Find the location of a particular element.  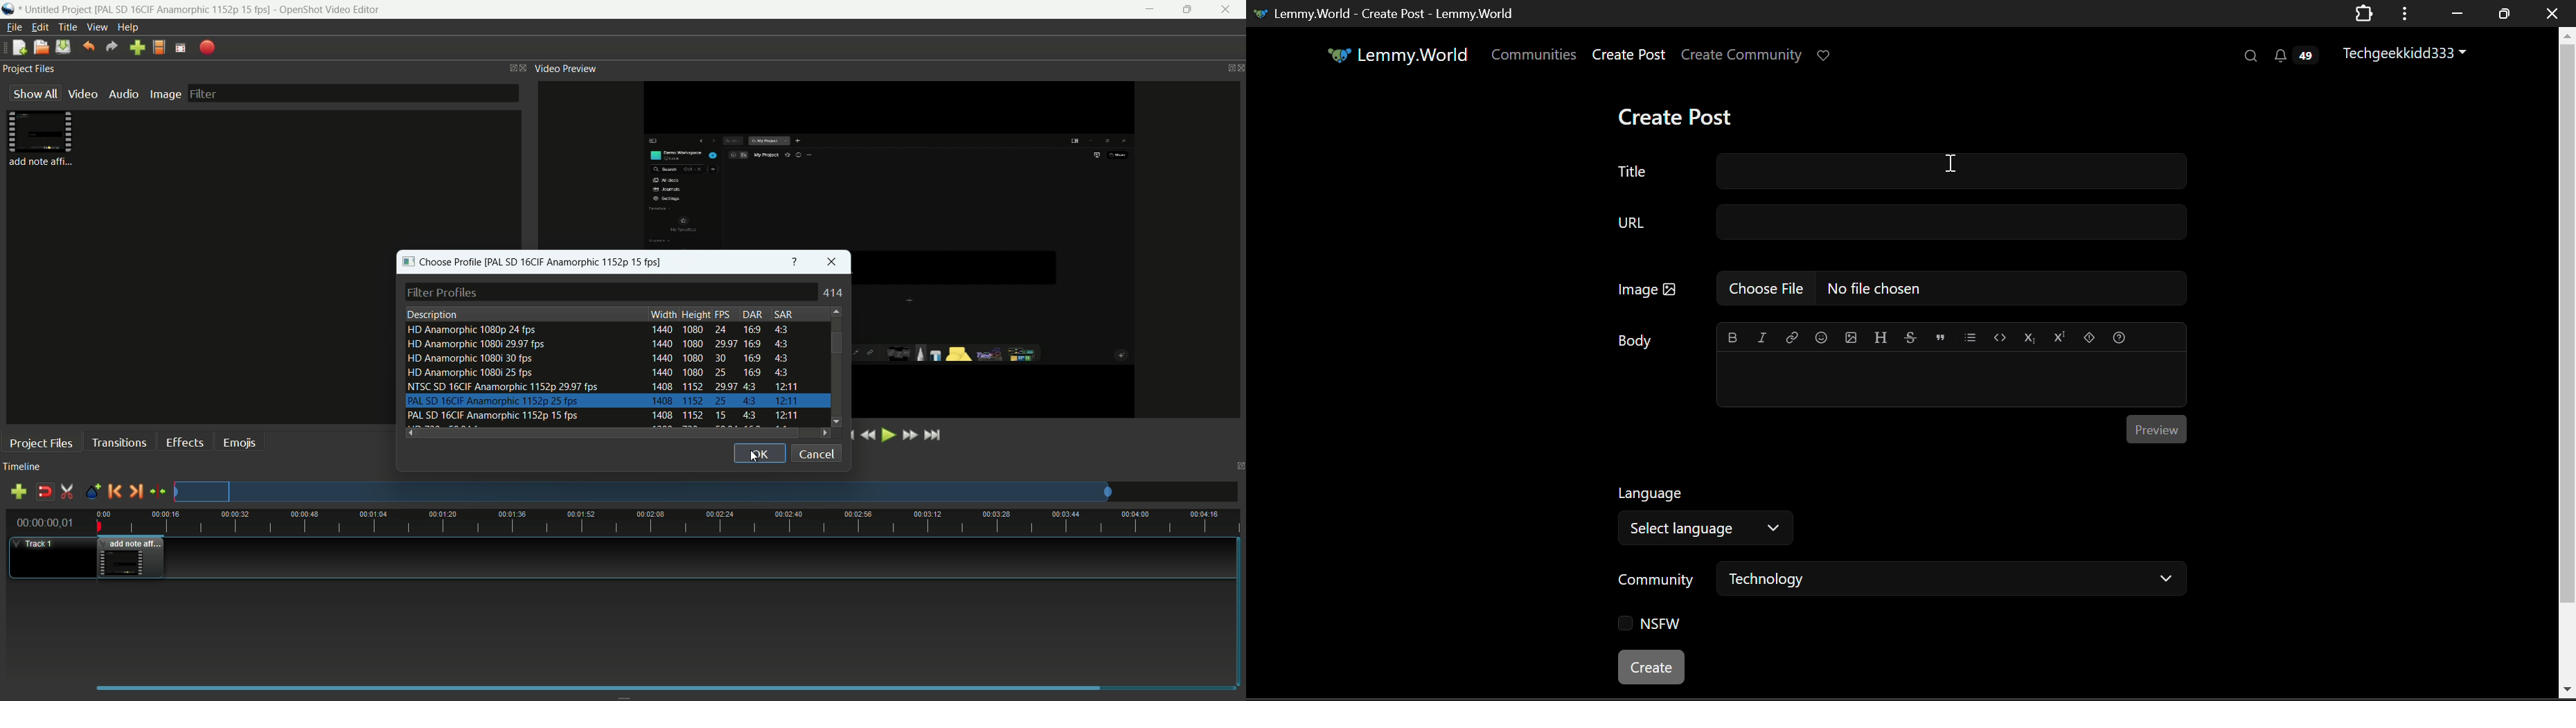

Select Language is located at coordinates (1712, 511).